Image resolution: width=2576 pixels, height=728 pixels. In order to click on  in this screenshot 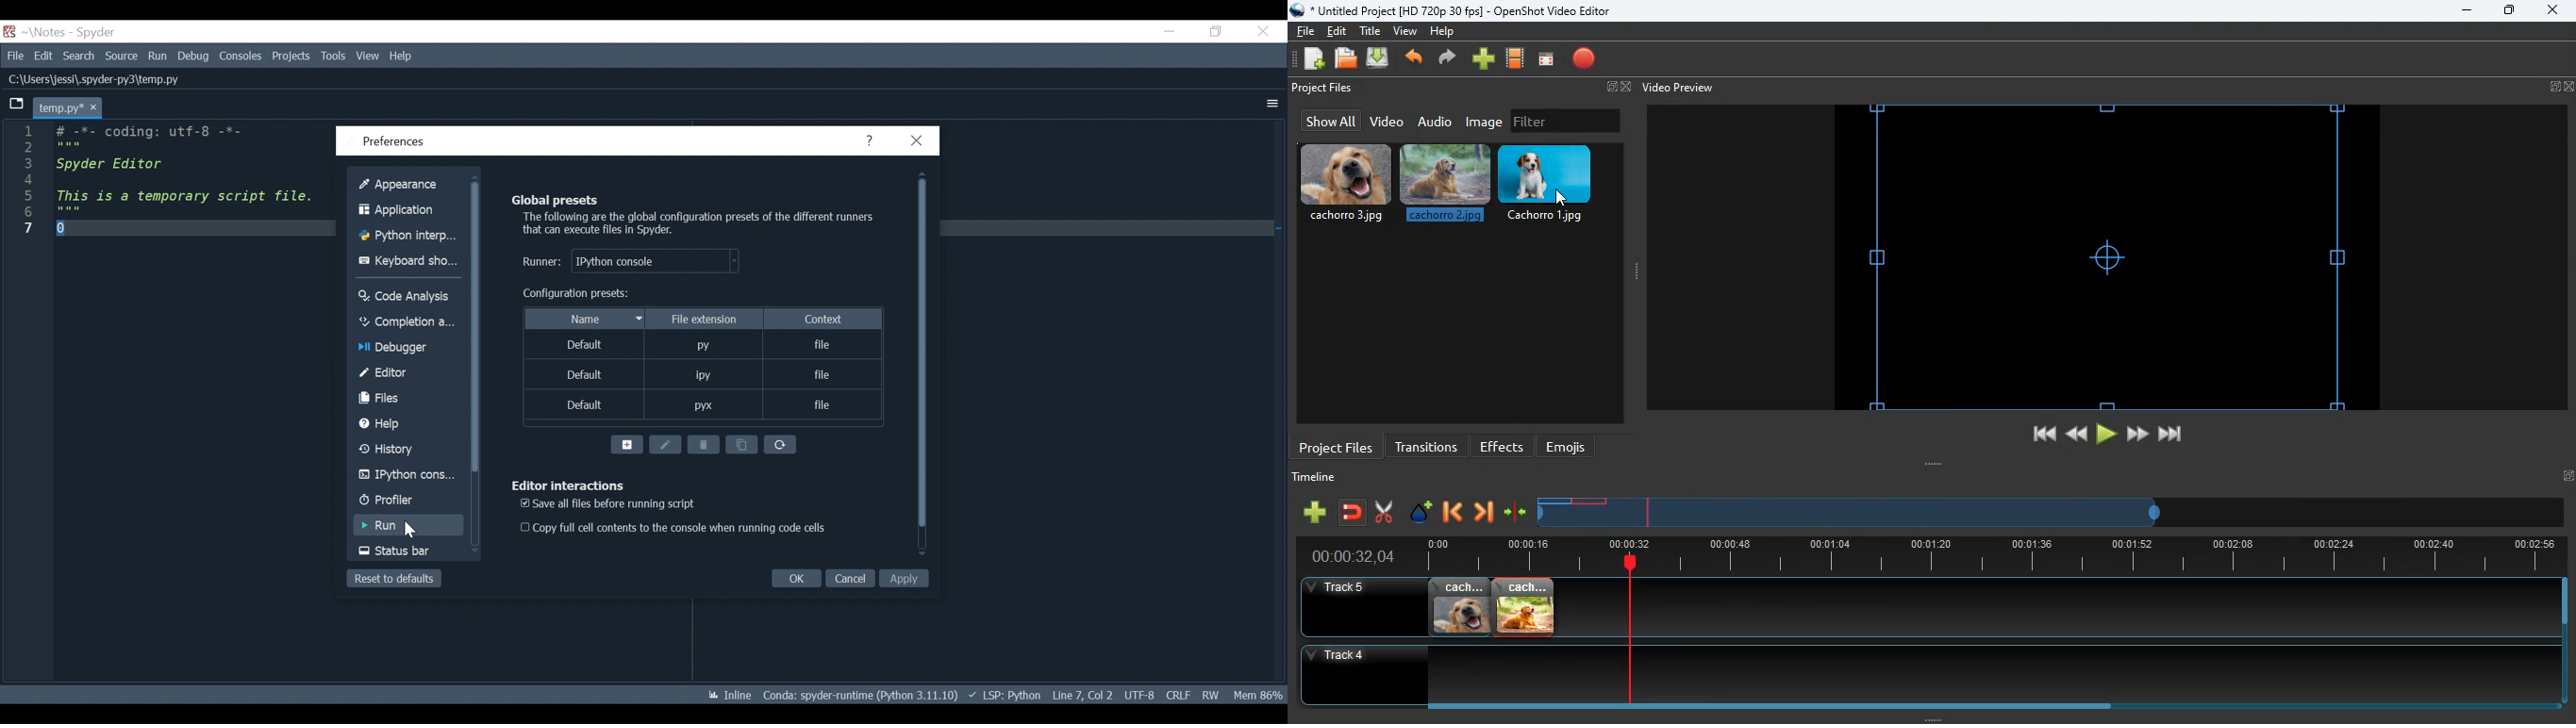, I will do `click(406, 346)`.